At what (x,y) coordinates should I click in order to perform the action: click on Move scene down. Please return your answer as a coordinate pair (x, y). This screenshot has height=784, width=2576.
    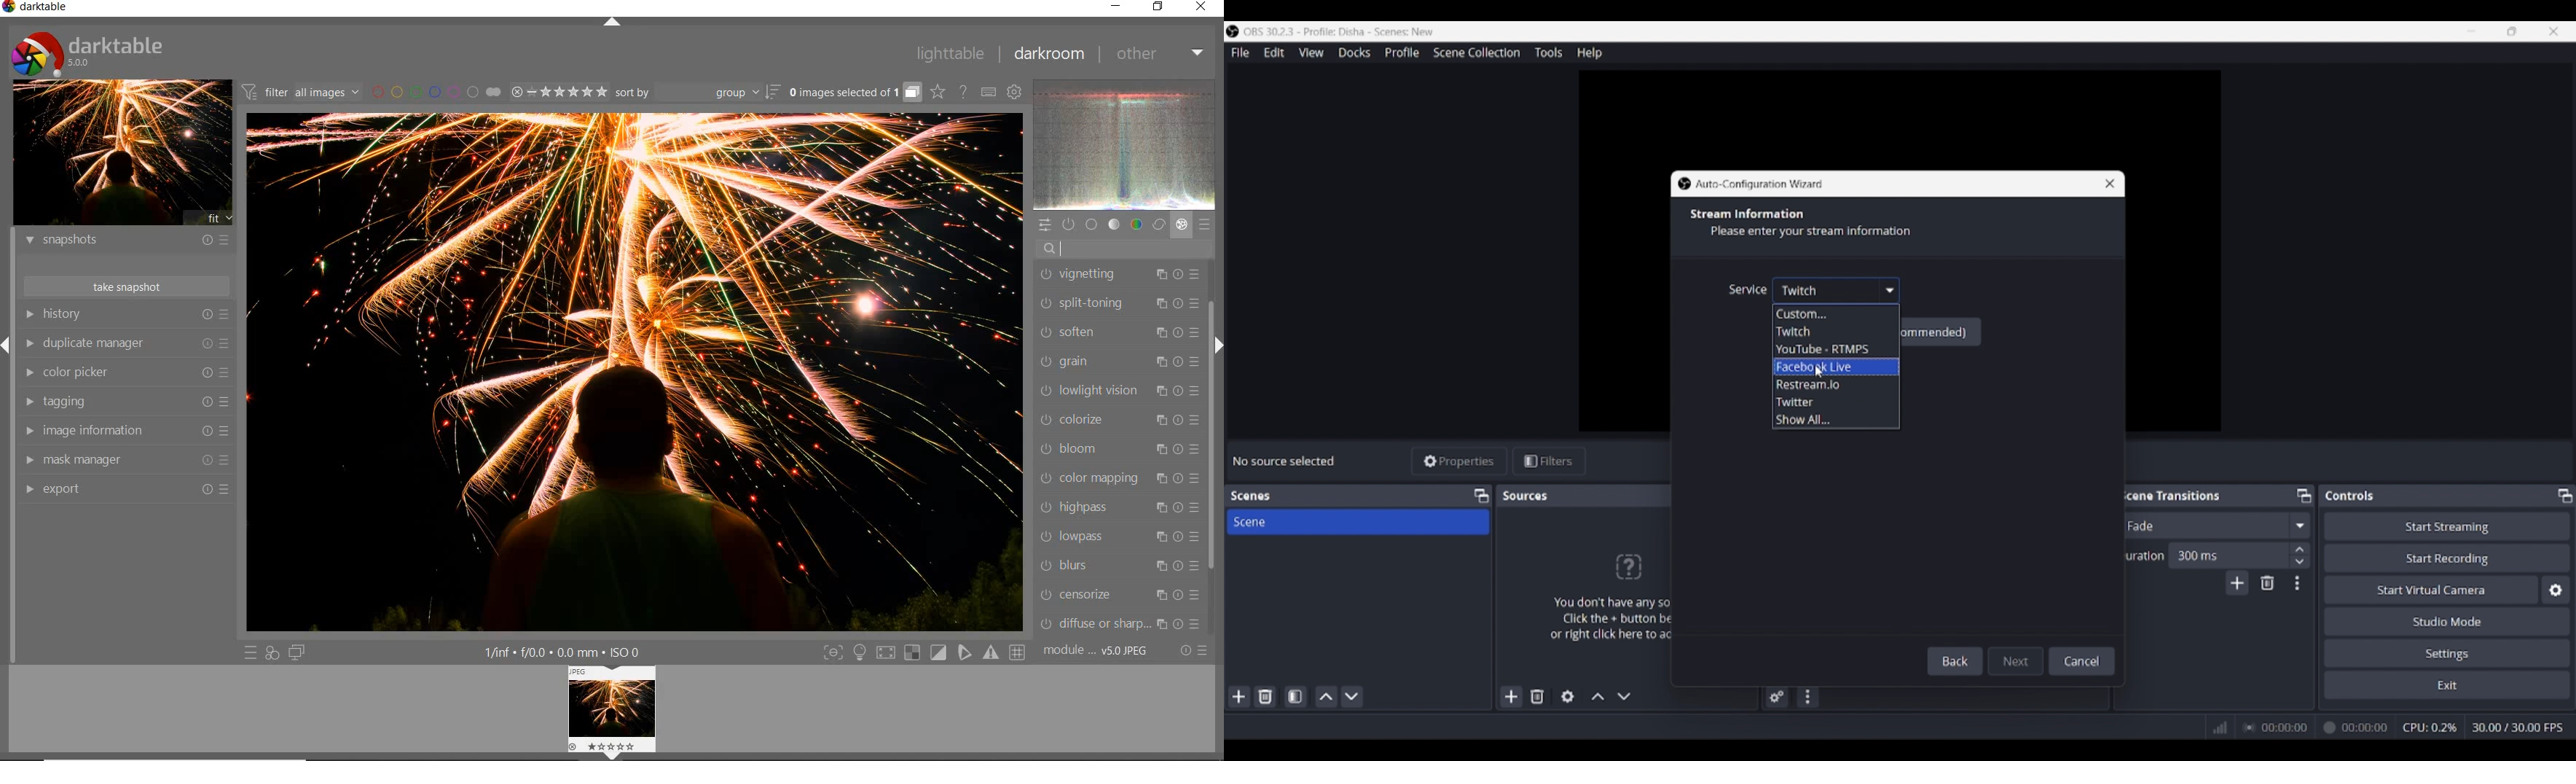
    Looking at the image, I should click on (1351, 697).